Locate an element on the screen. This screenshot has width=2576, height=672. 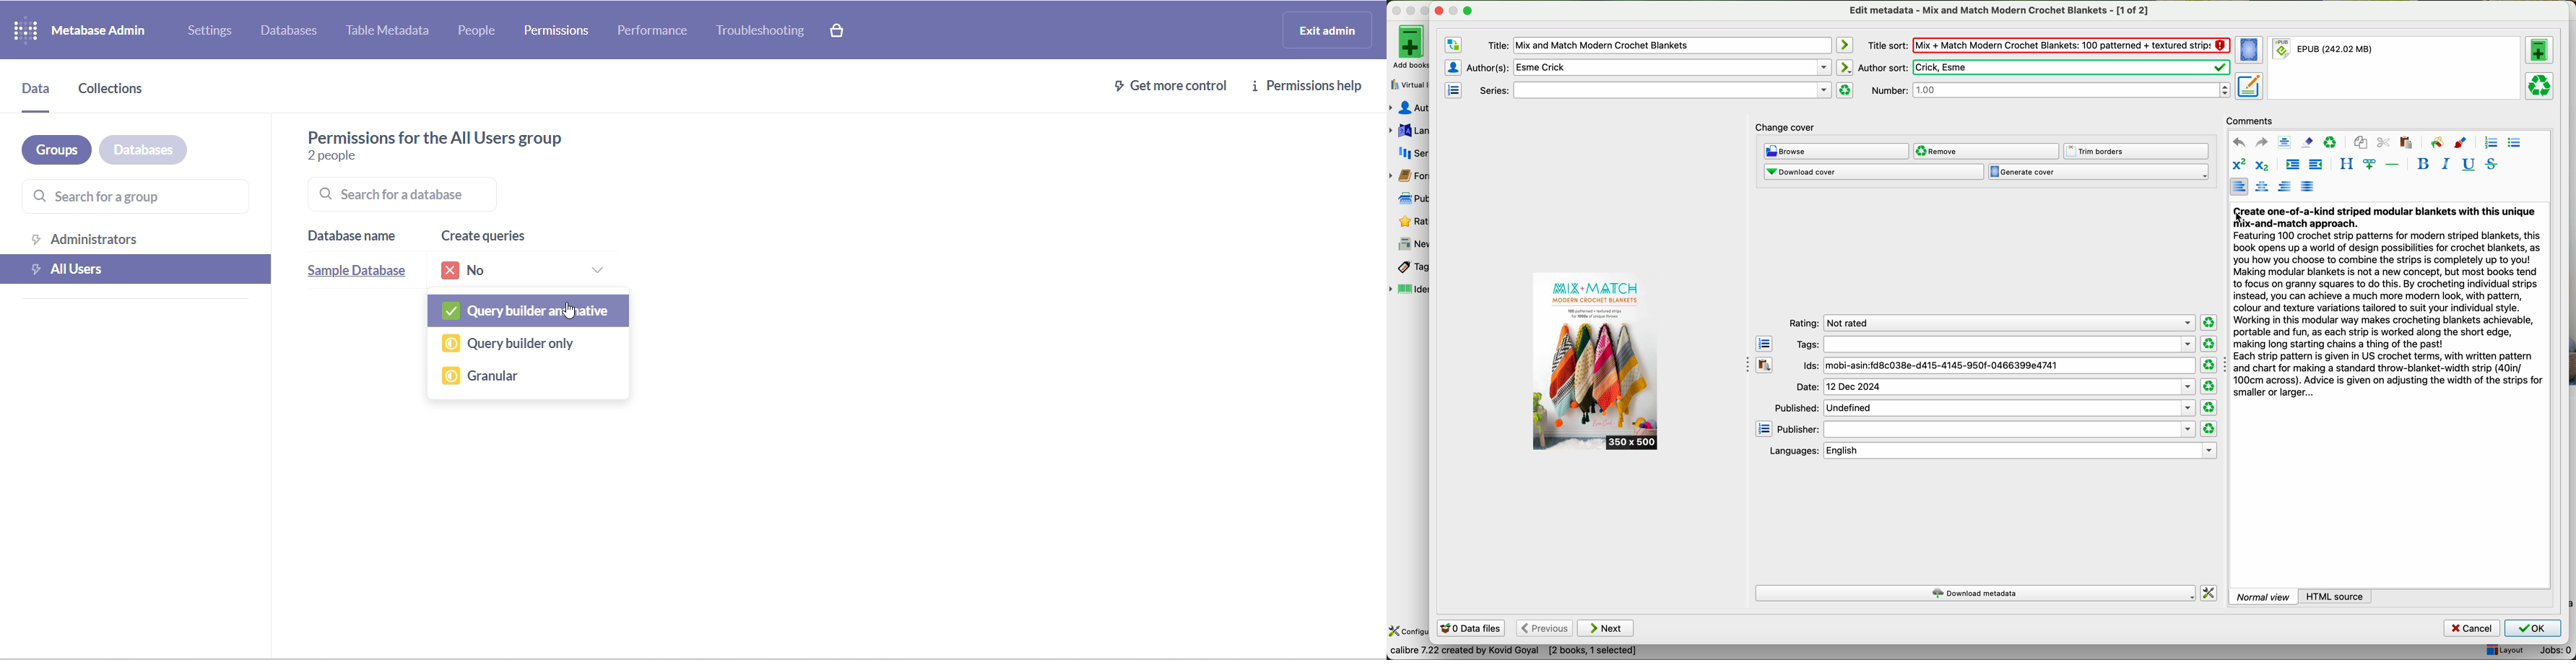
three dots is located at coordinates (1744, 363).